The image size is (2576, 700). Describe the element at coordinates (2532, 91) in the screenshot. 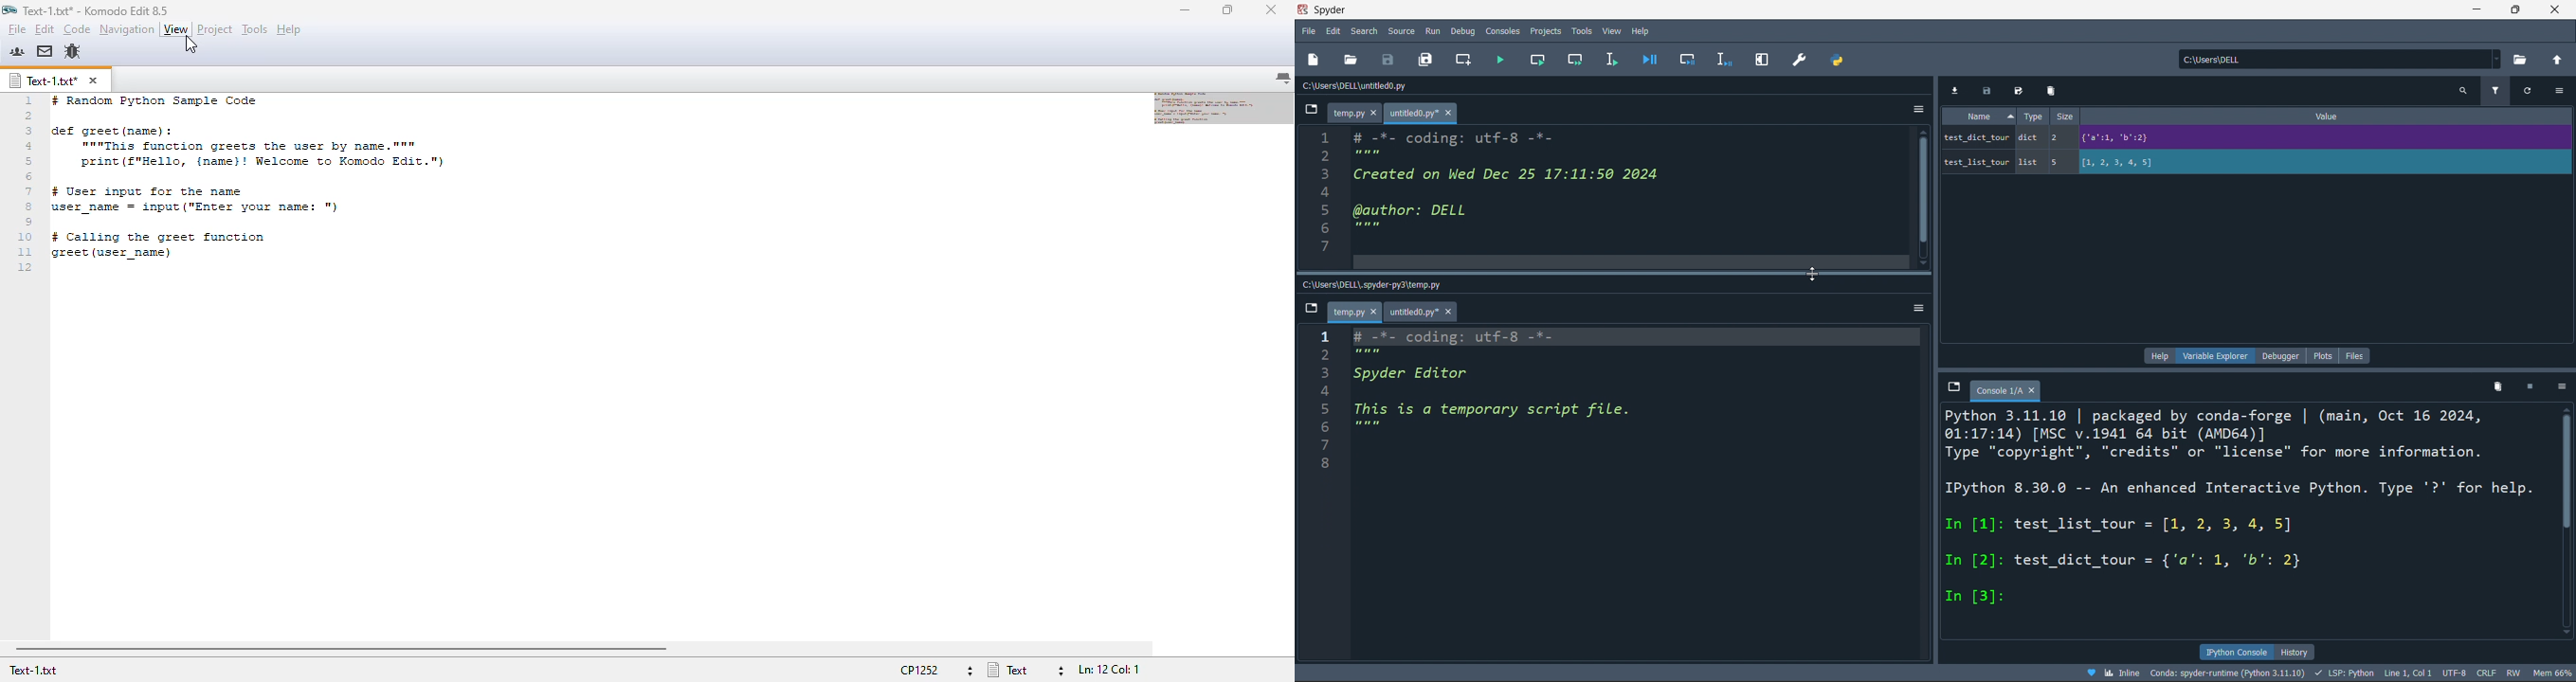

I see `refresh` at that location.